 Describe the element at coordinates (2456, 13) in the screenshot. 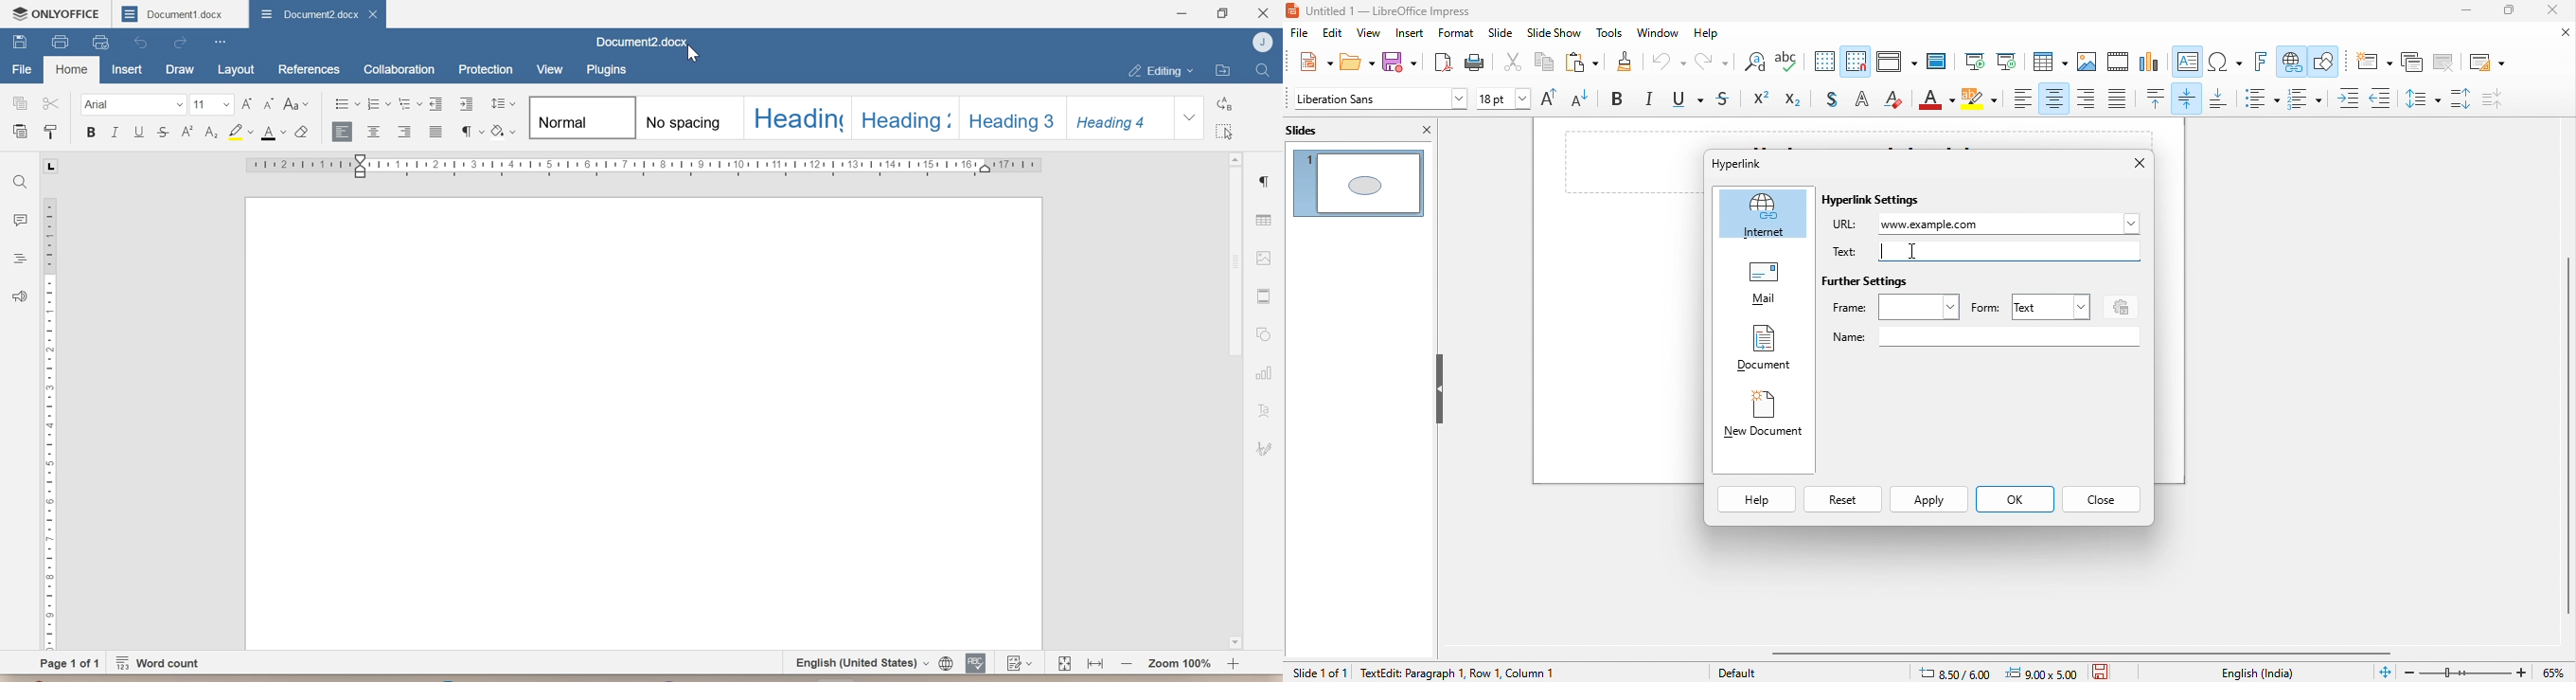

I see `minimize` at that location.